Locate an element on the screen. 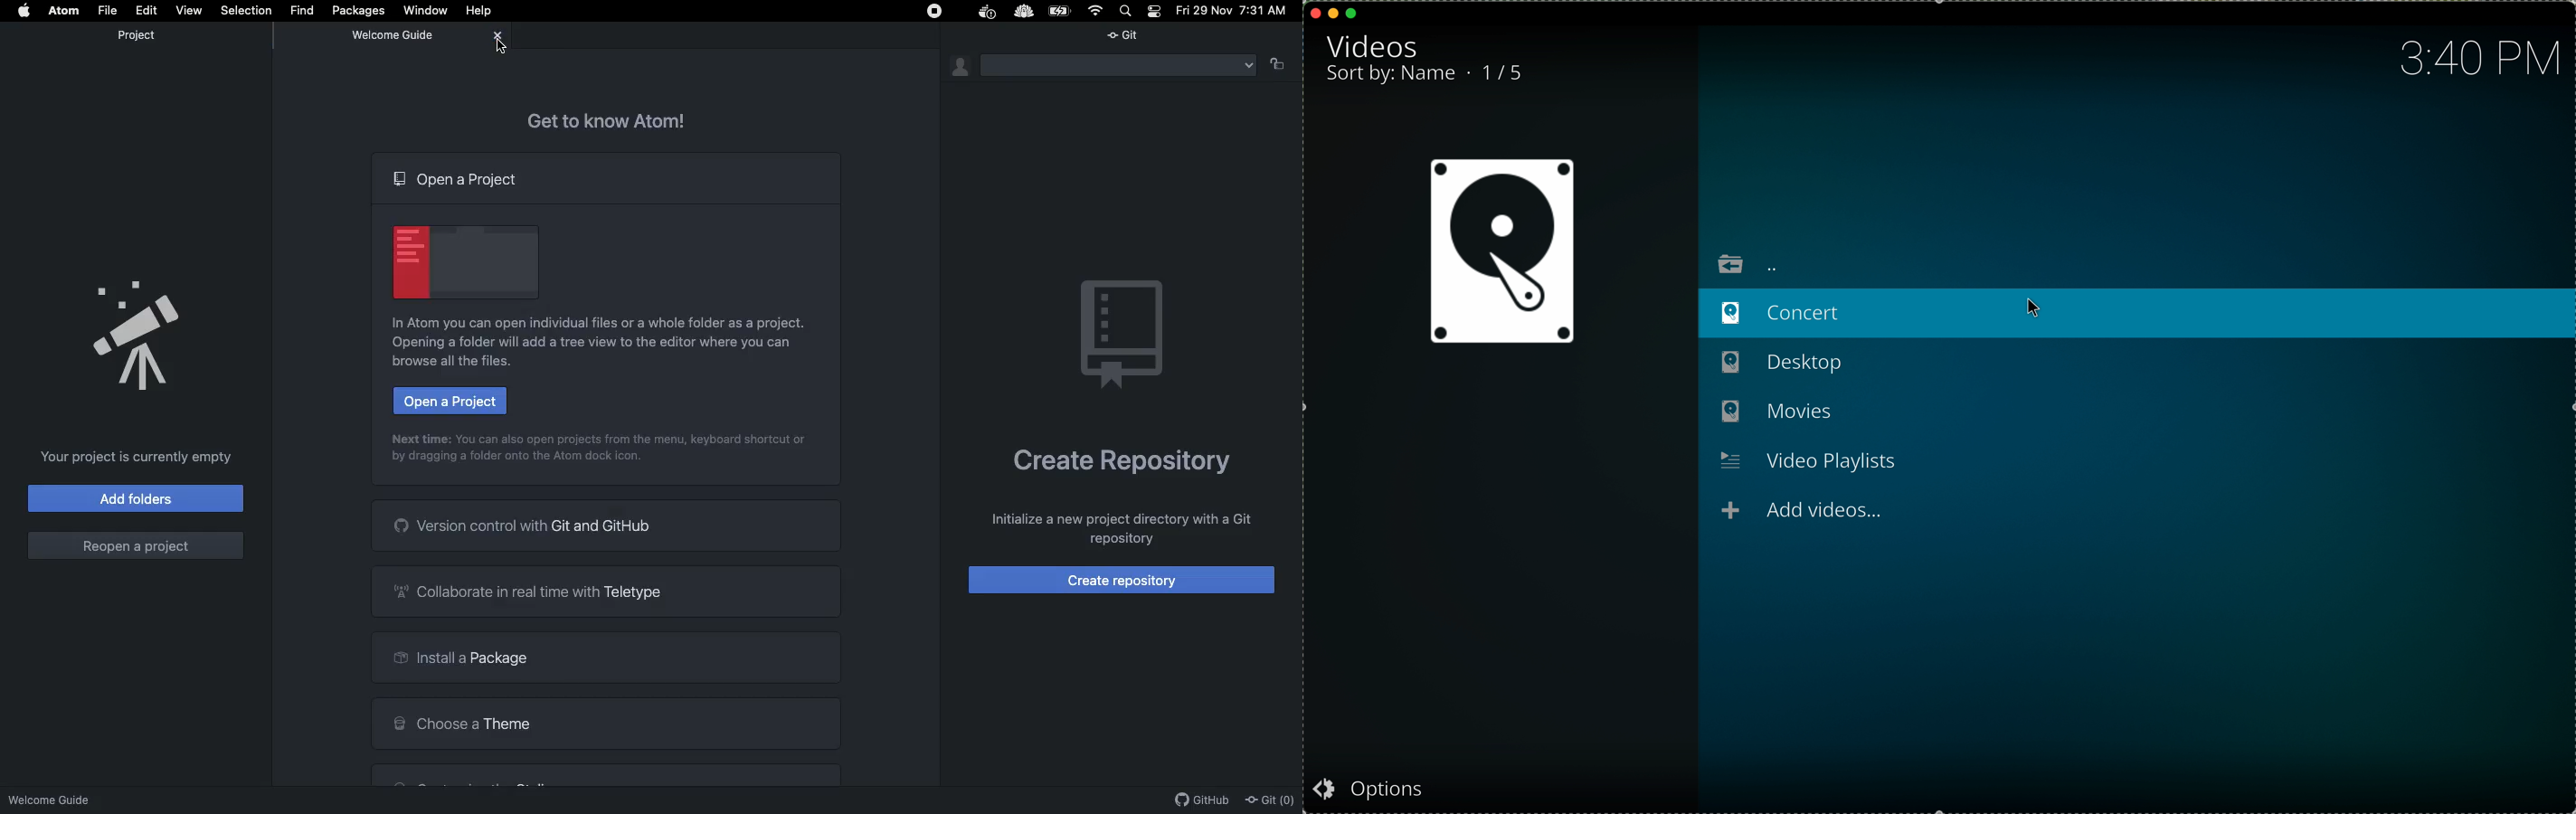 The image size is (2576, 840). close is located at coordinates (1316, 13).